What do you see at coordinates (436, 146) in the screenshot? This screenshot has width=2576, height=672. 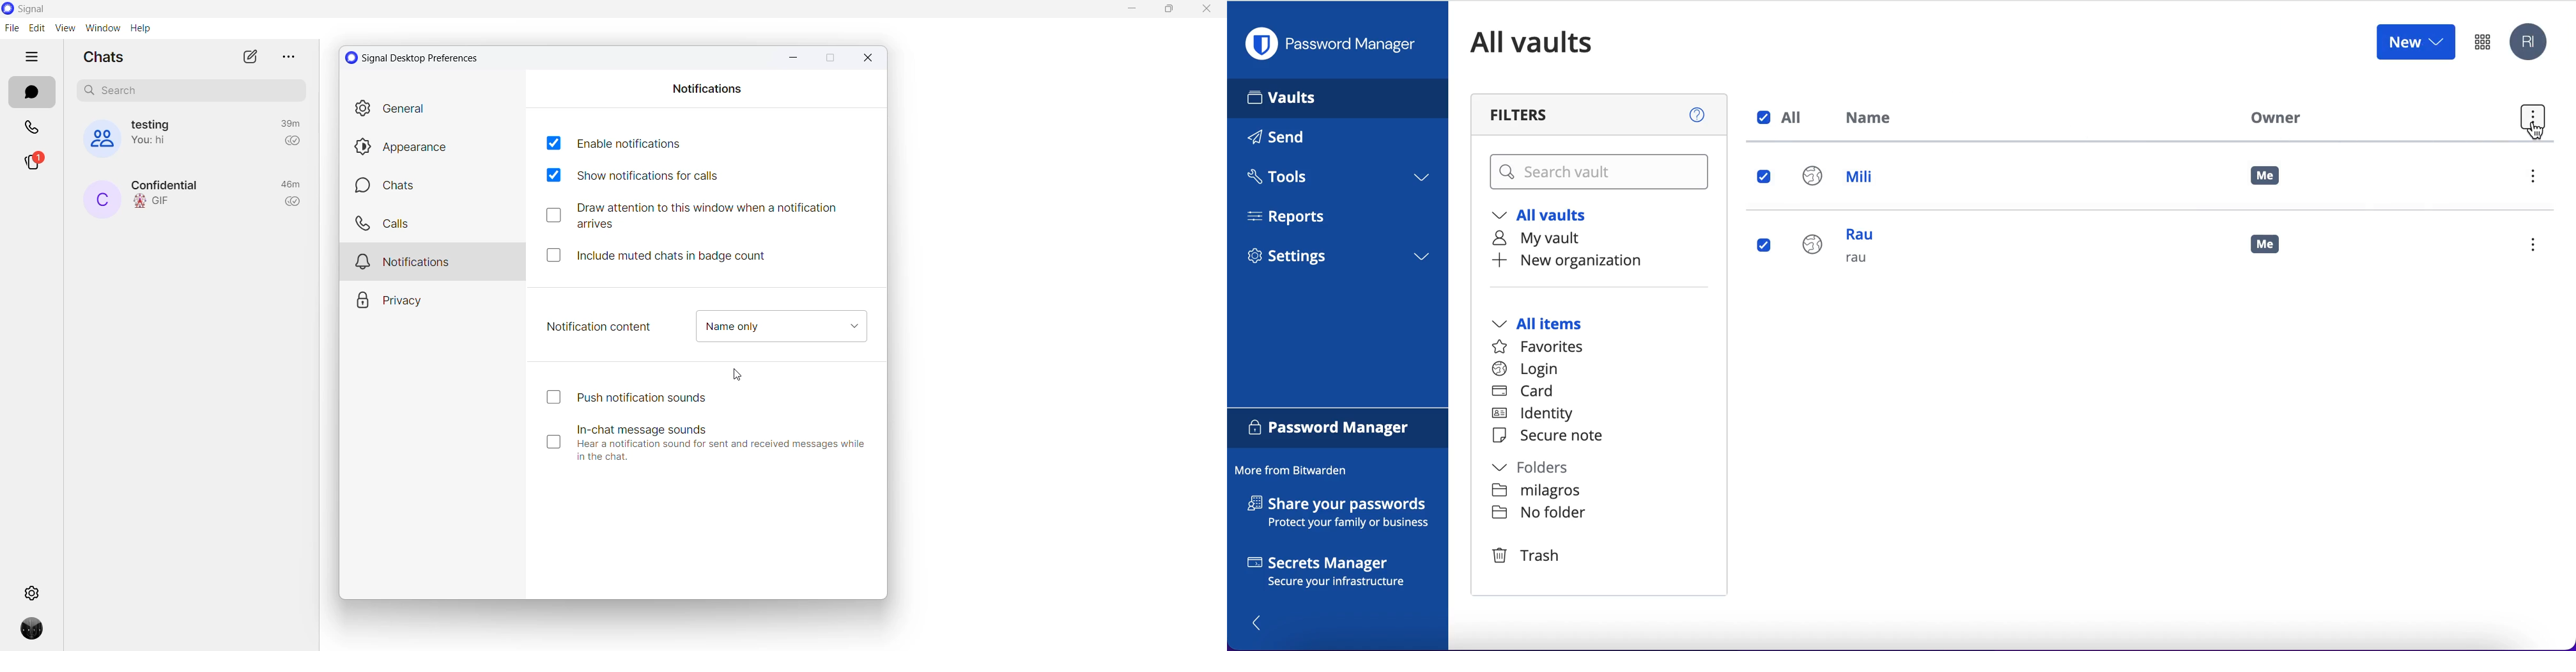 I see `appearance` at bounding box center [436, 146].